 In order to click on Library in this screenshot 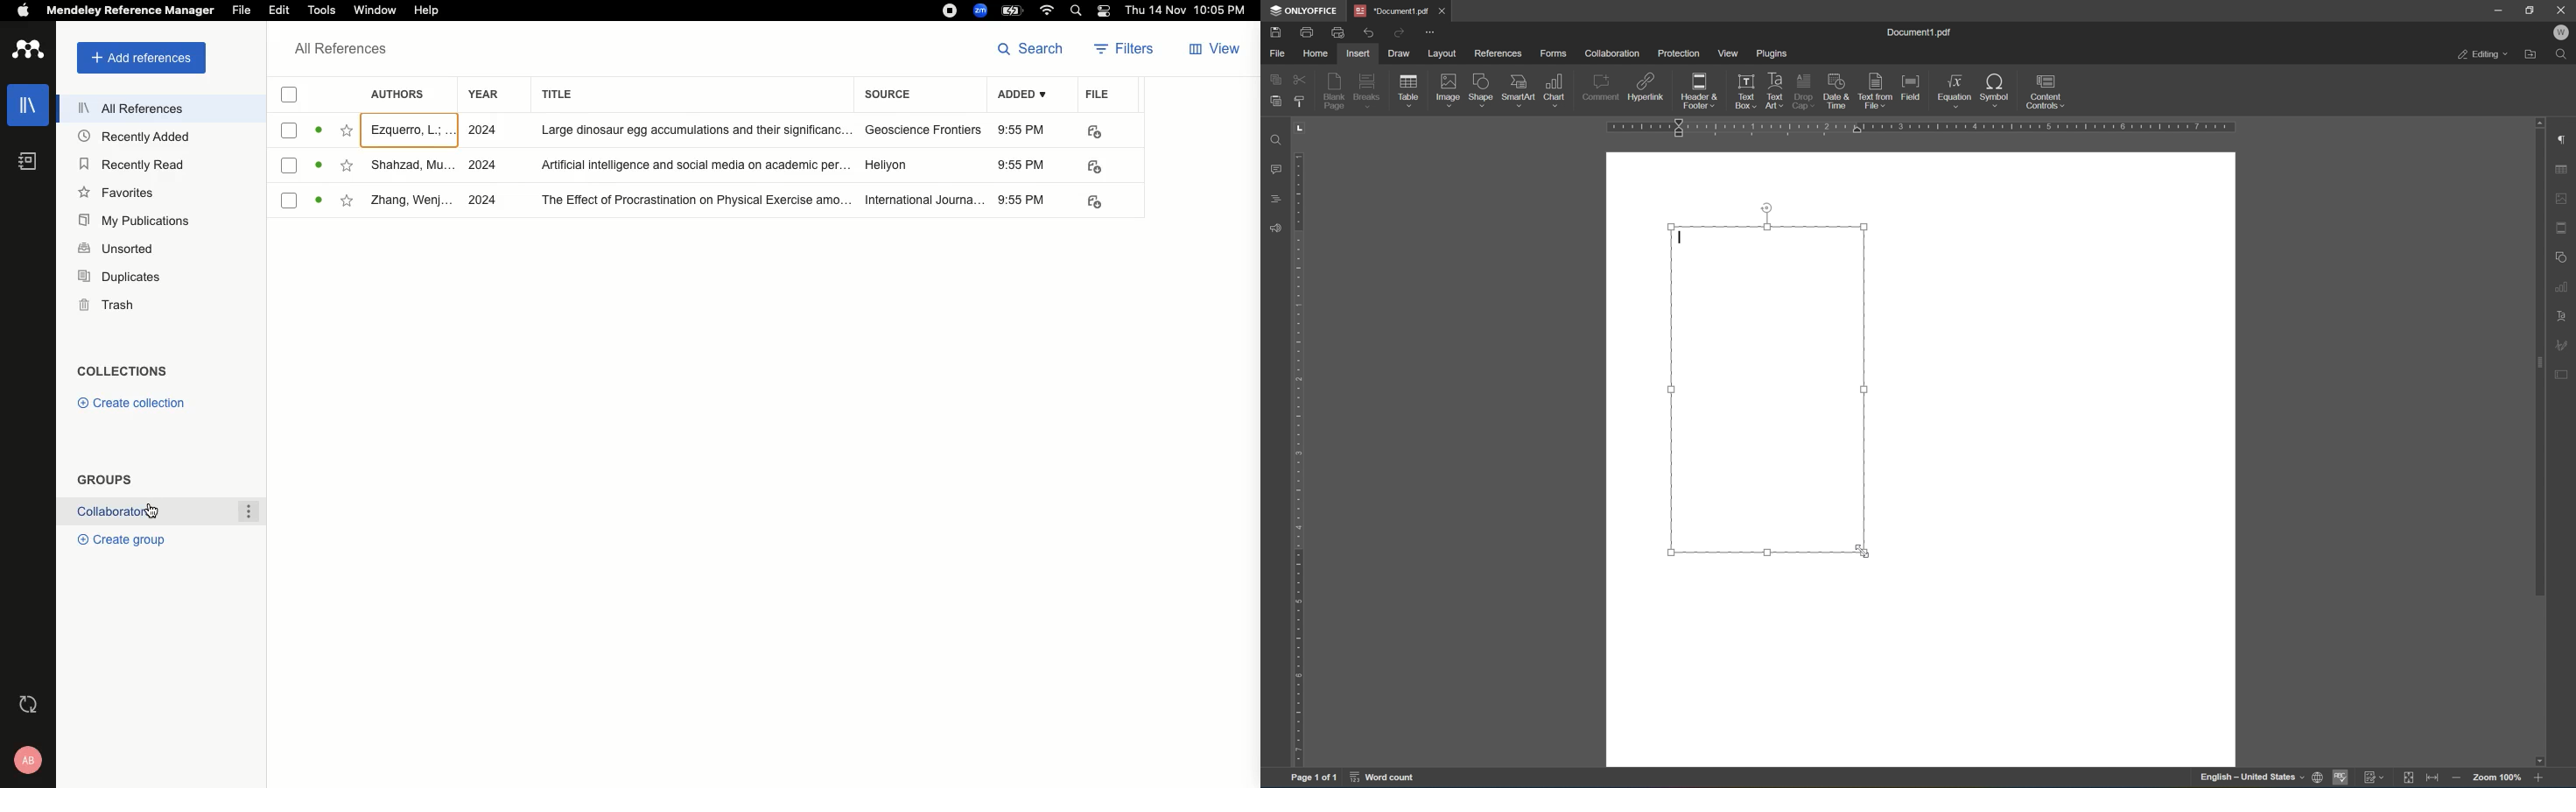, I will do `click(31, 105)`.